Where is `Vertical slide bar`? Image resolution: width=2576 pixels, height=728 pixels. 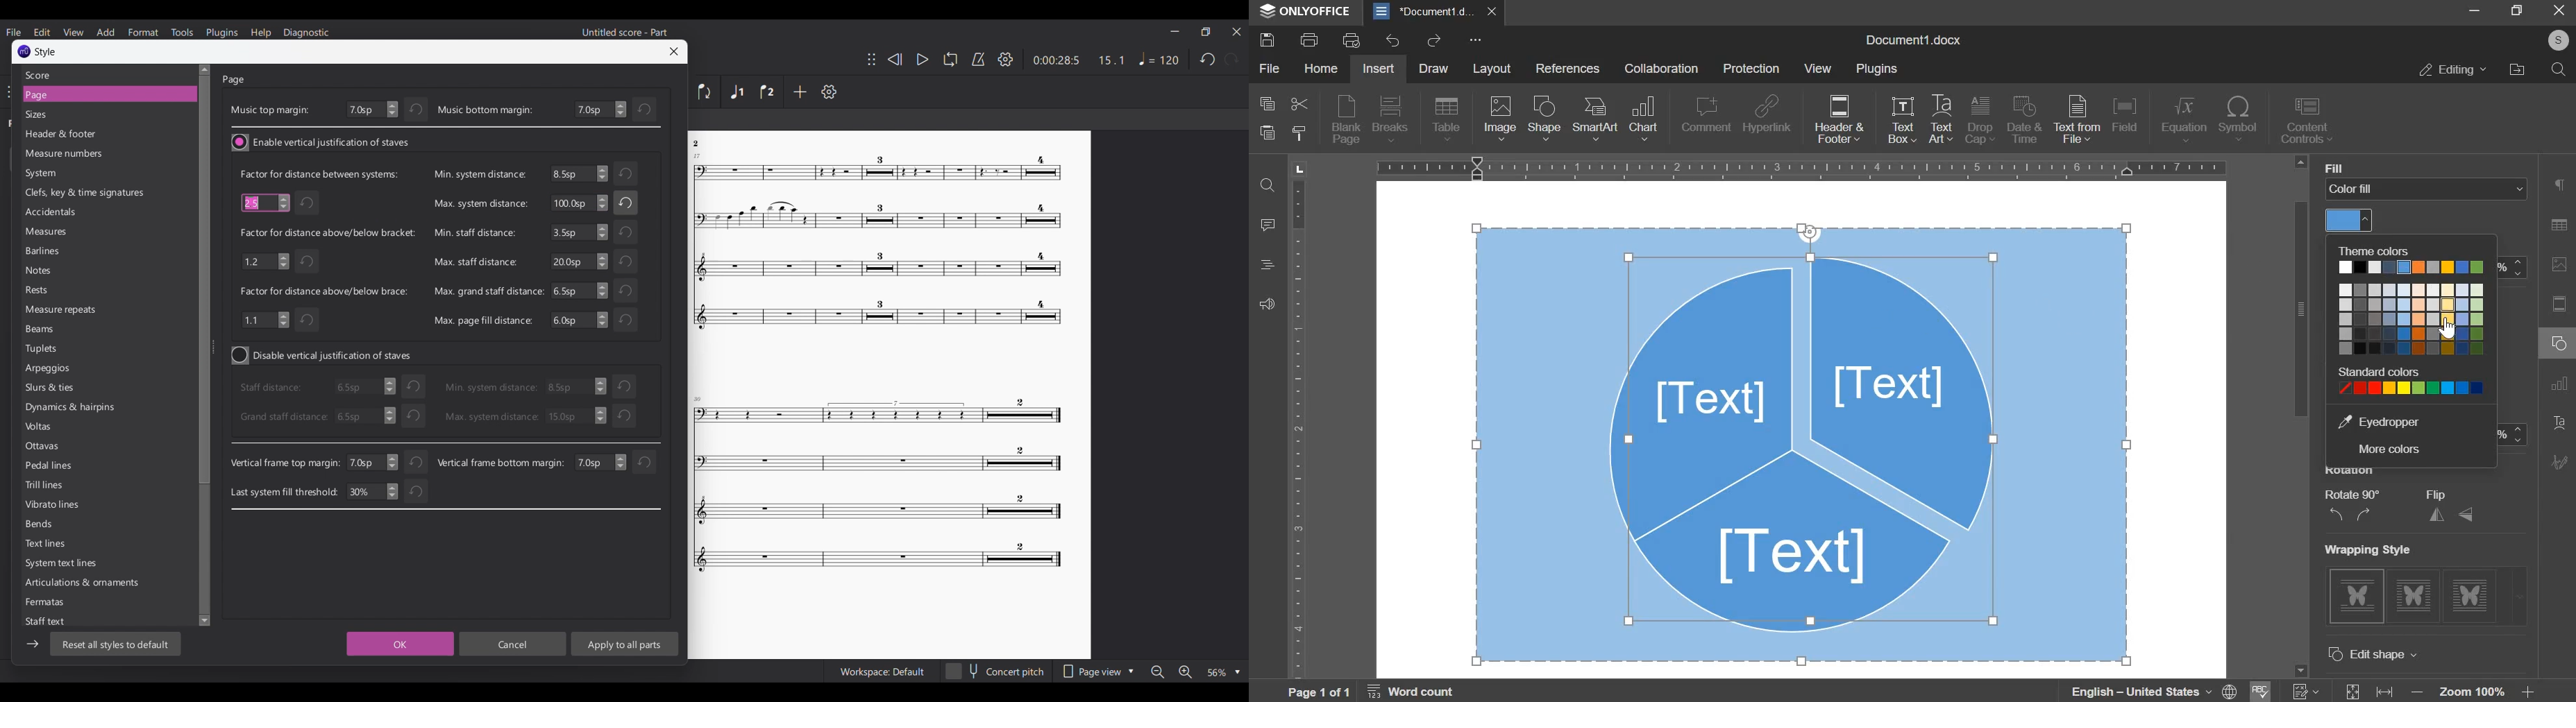
Vertical slide bar is located at coordinates (204, 346).